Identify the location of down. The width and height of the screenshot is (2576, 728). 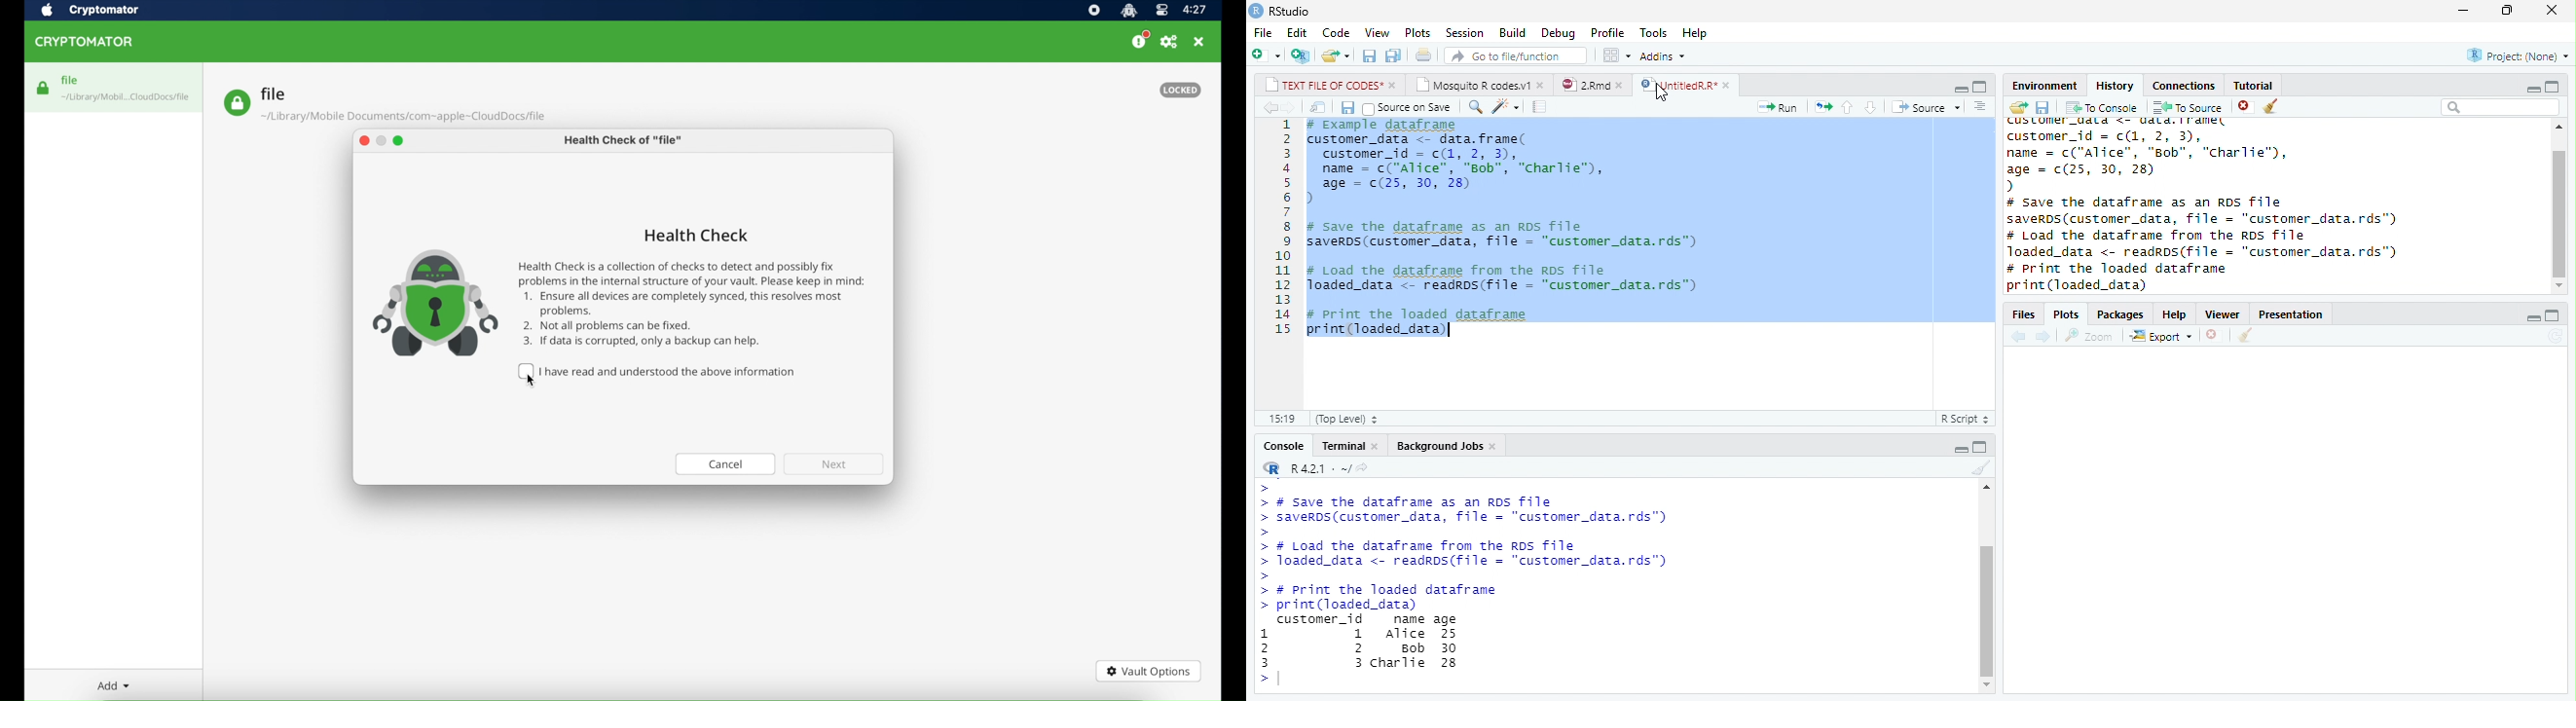
(1869, 108).